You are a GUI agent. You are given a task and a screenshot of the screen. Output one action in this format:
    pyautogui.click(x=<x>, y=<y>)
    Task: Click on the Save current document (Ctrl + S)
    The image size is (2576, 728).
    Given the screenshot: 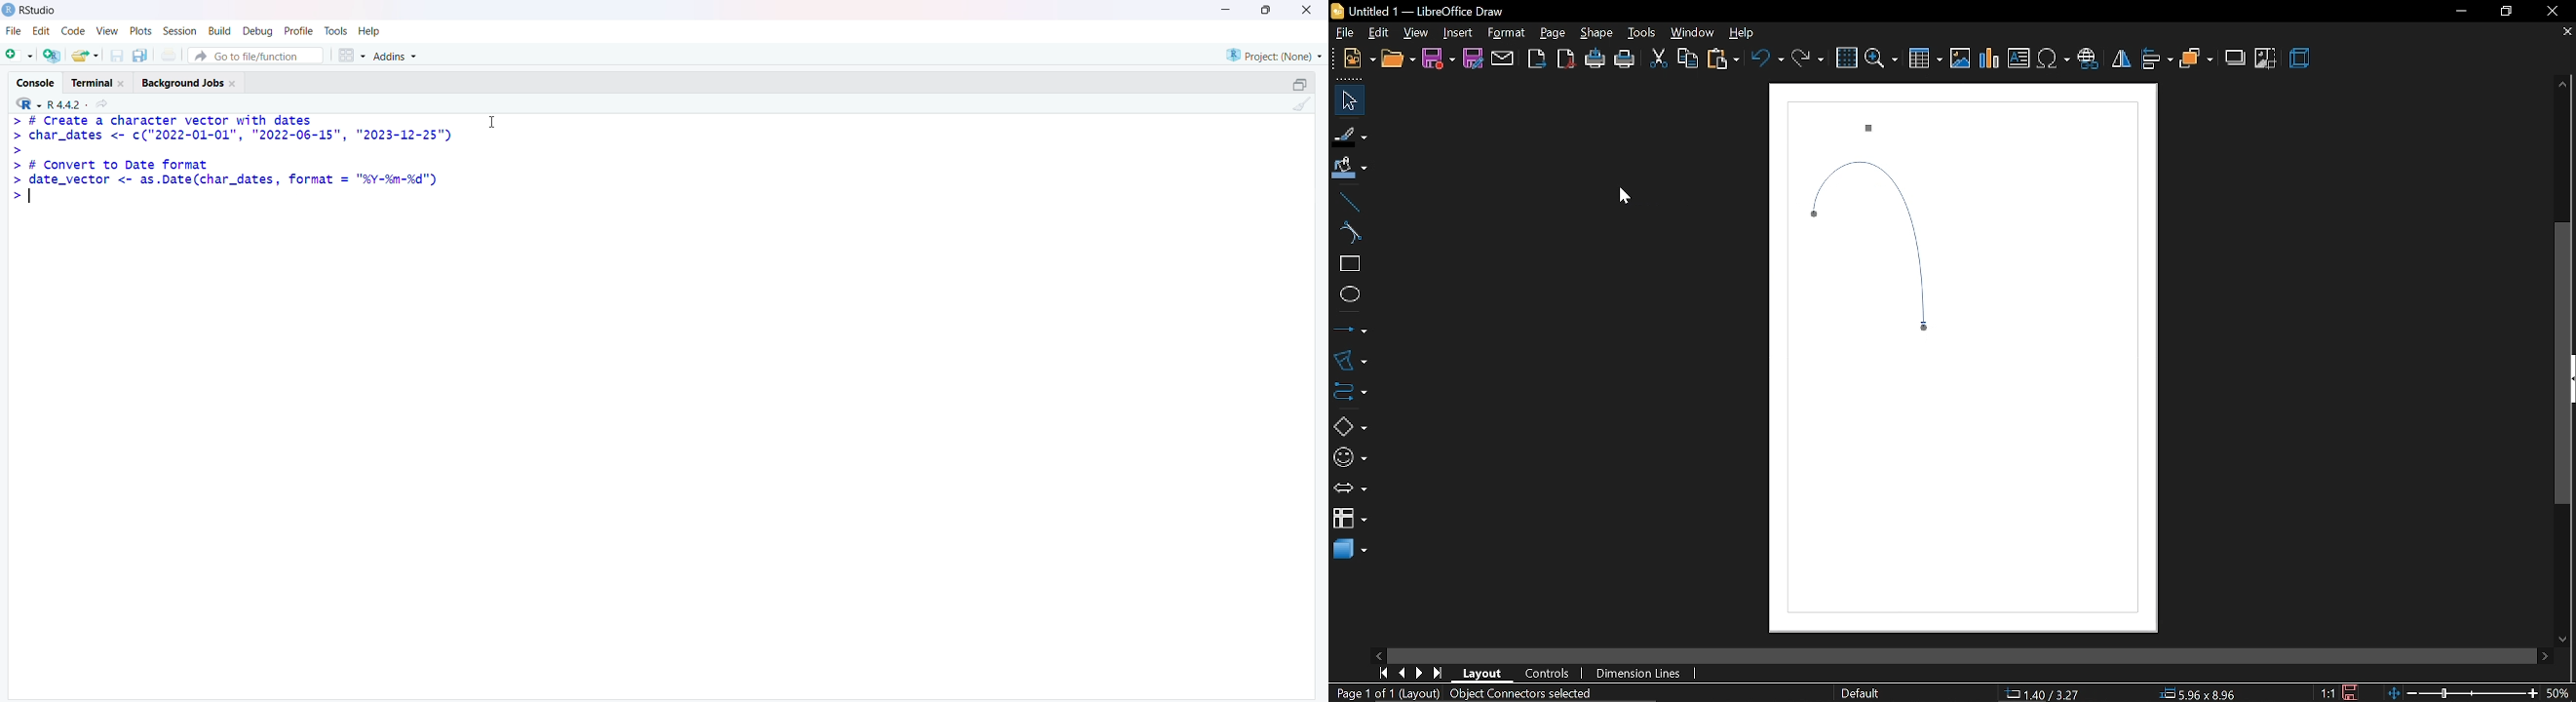 What is the action you would take?
    pyautogui.click(x=120, y=53)
    